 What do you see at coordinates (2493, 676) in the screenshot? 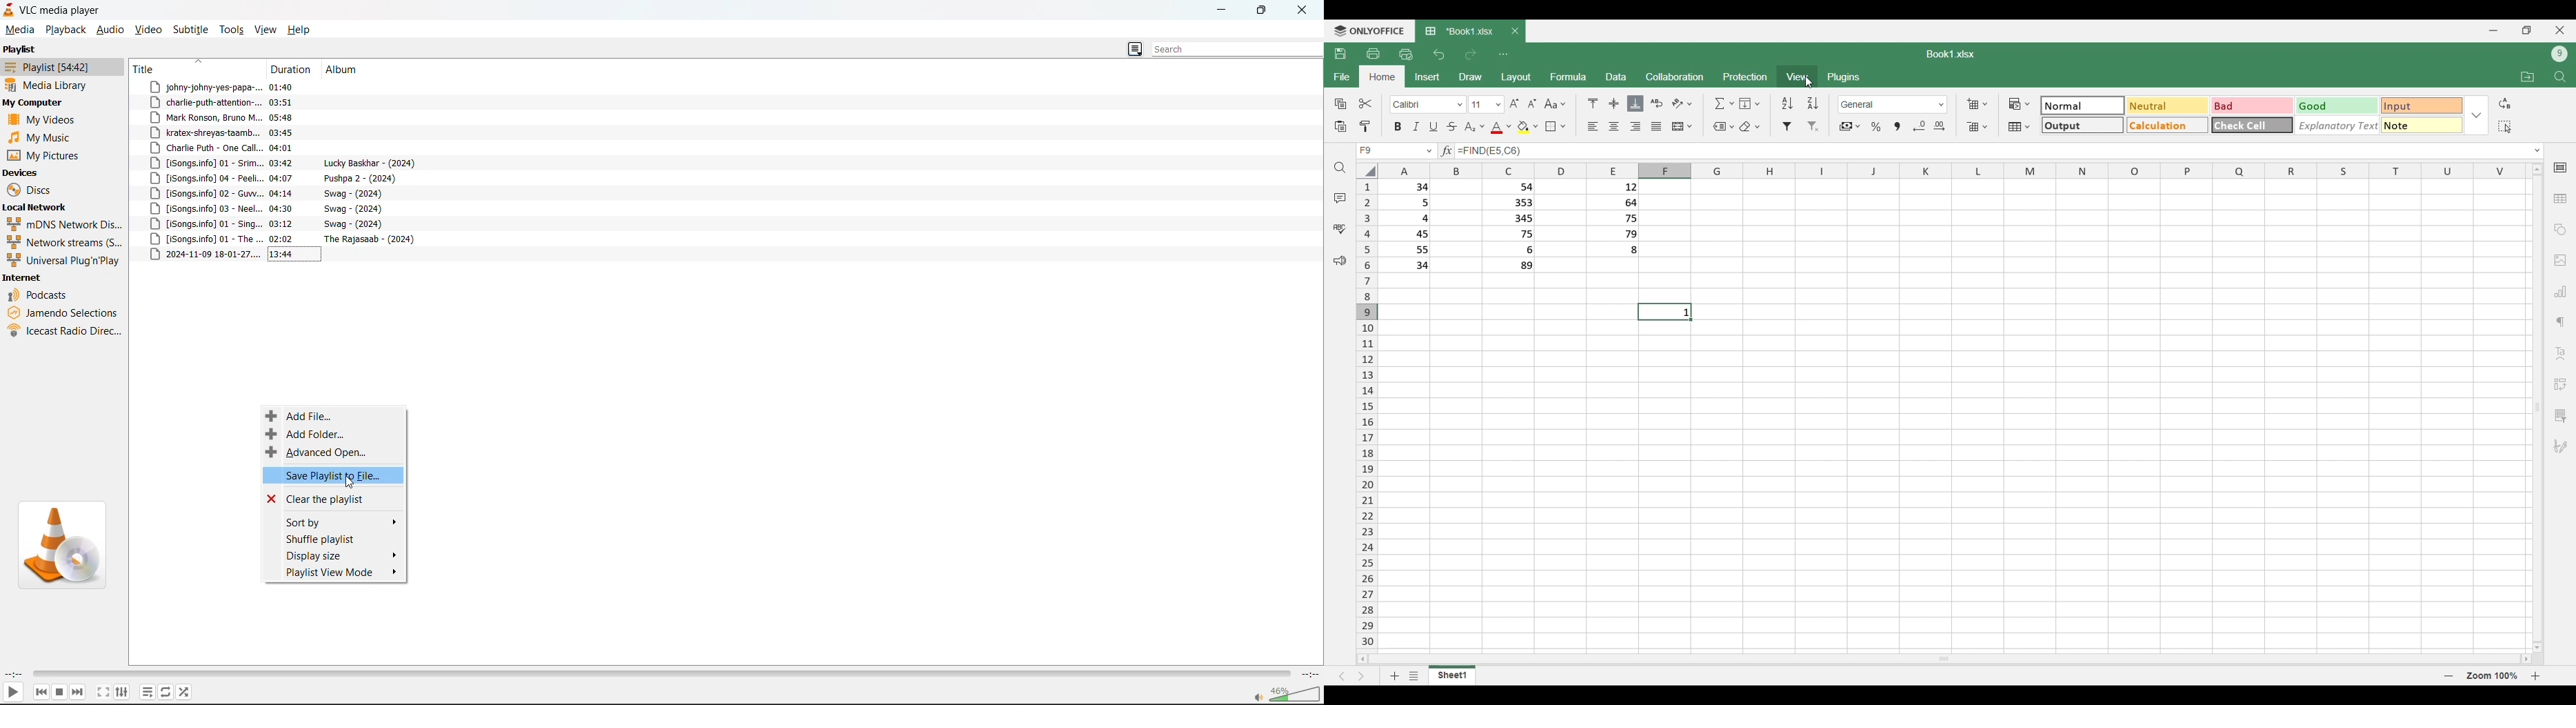
I see `Current zoom factor` at bounding box center [2493, 676].